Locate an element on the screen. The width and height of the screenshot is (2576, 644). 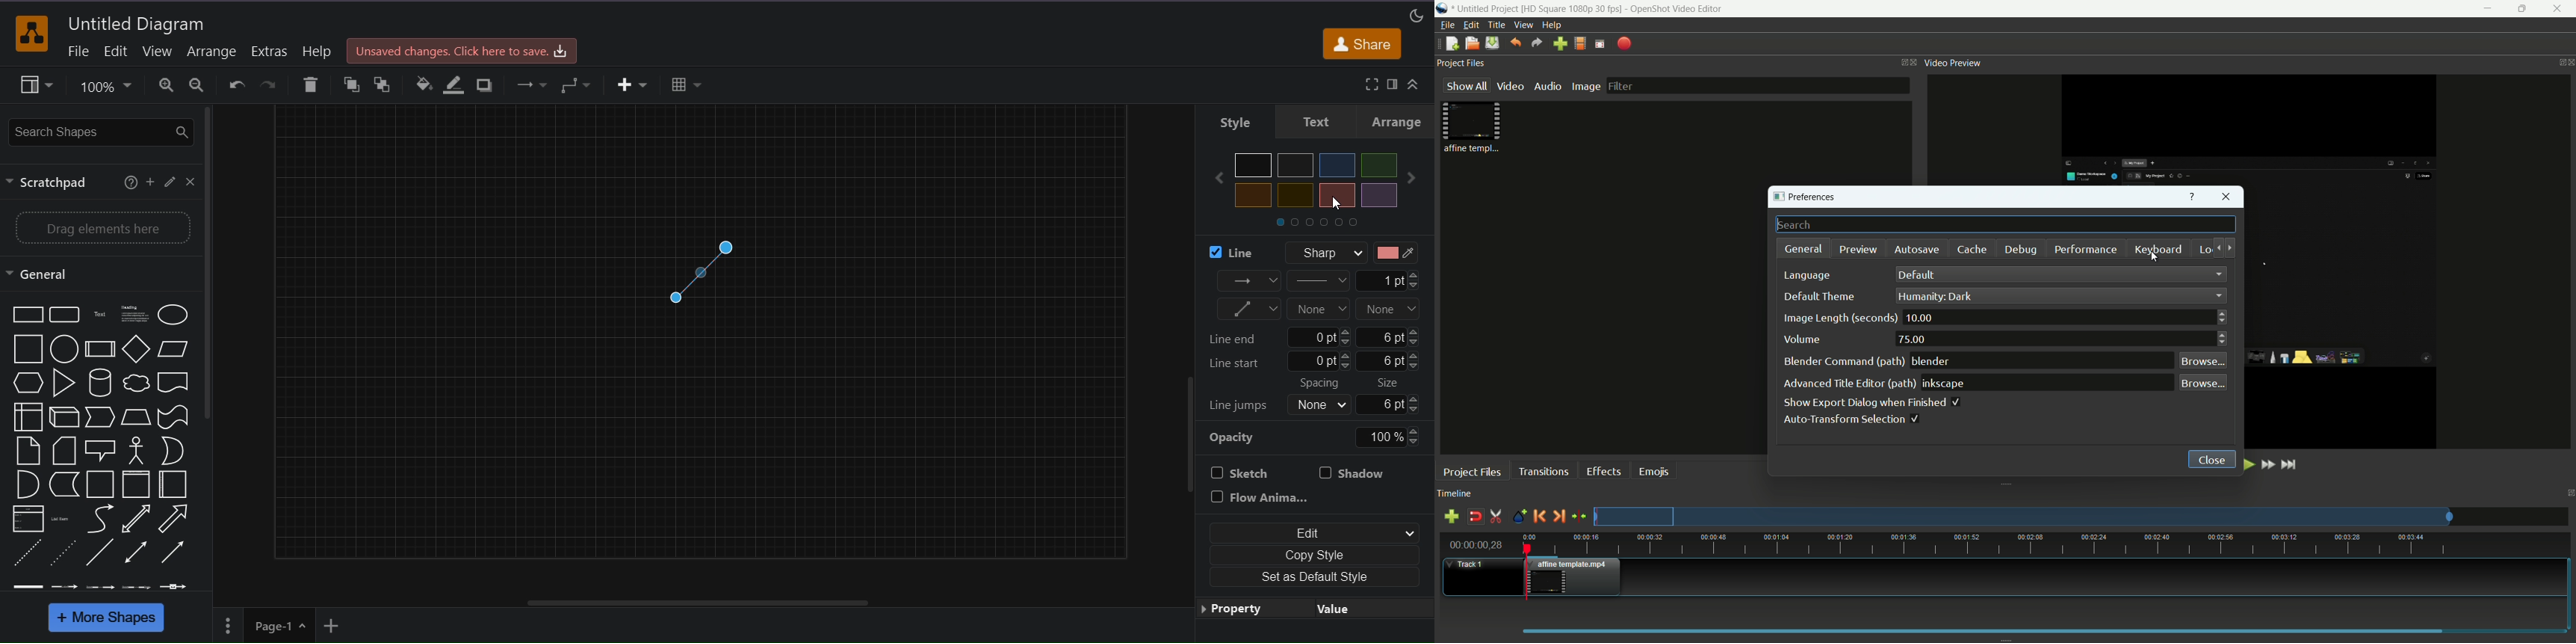
format is located at coordinates (1395, 84).